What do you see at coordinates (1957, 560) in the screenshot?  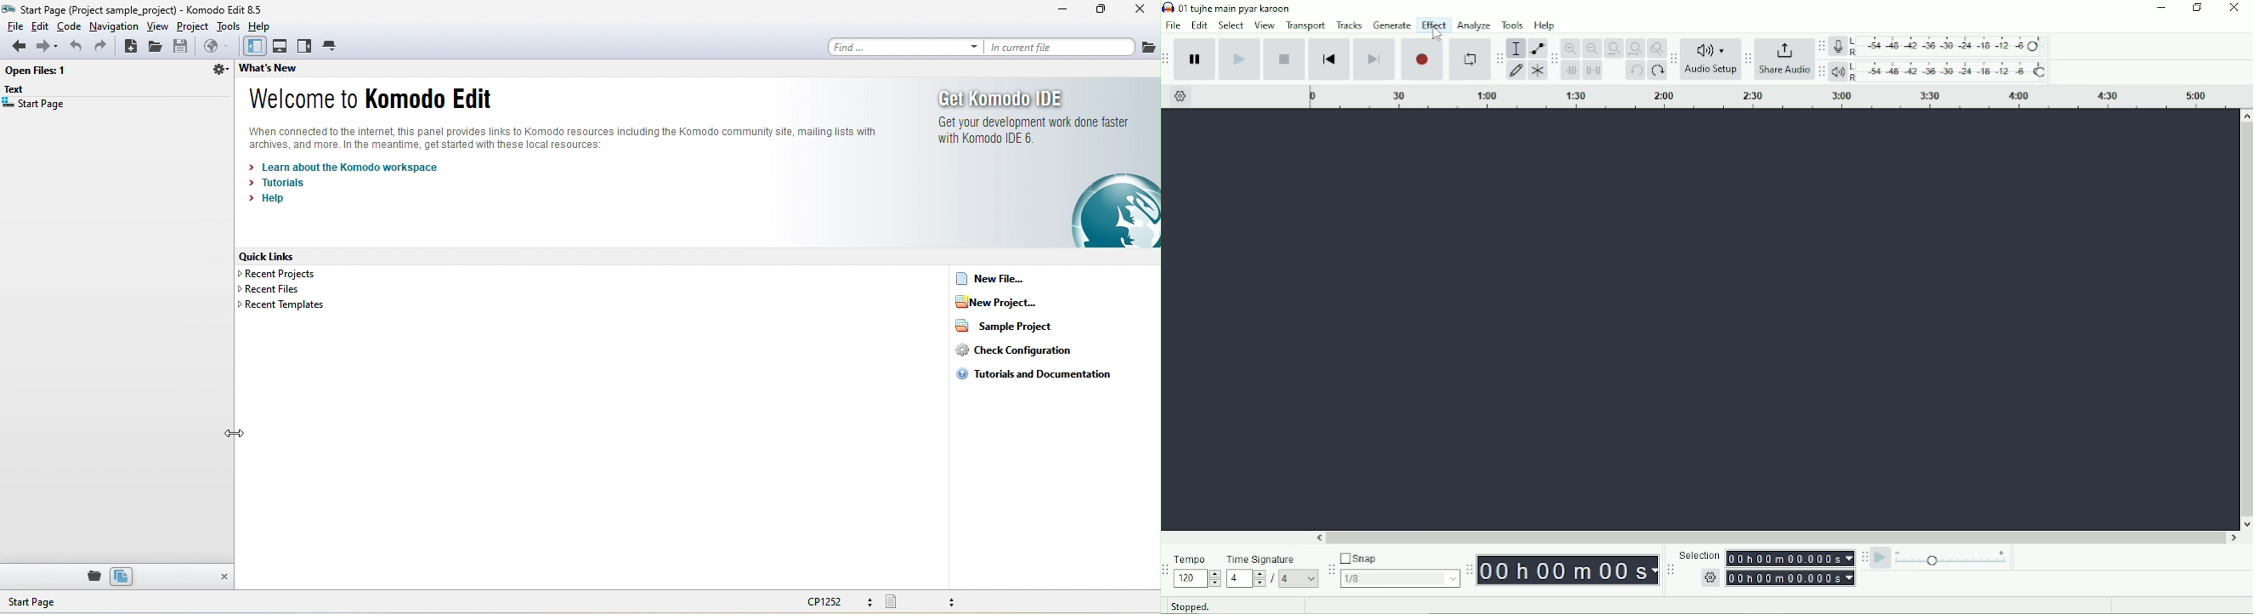 I see `Playback speed` at bounding box center [1957, 560].